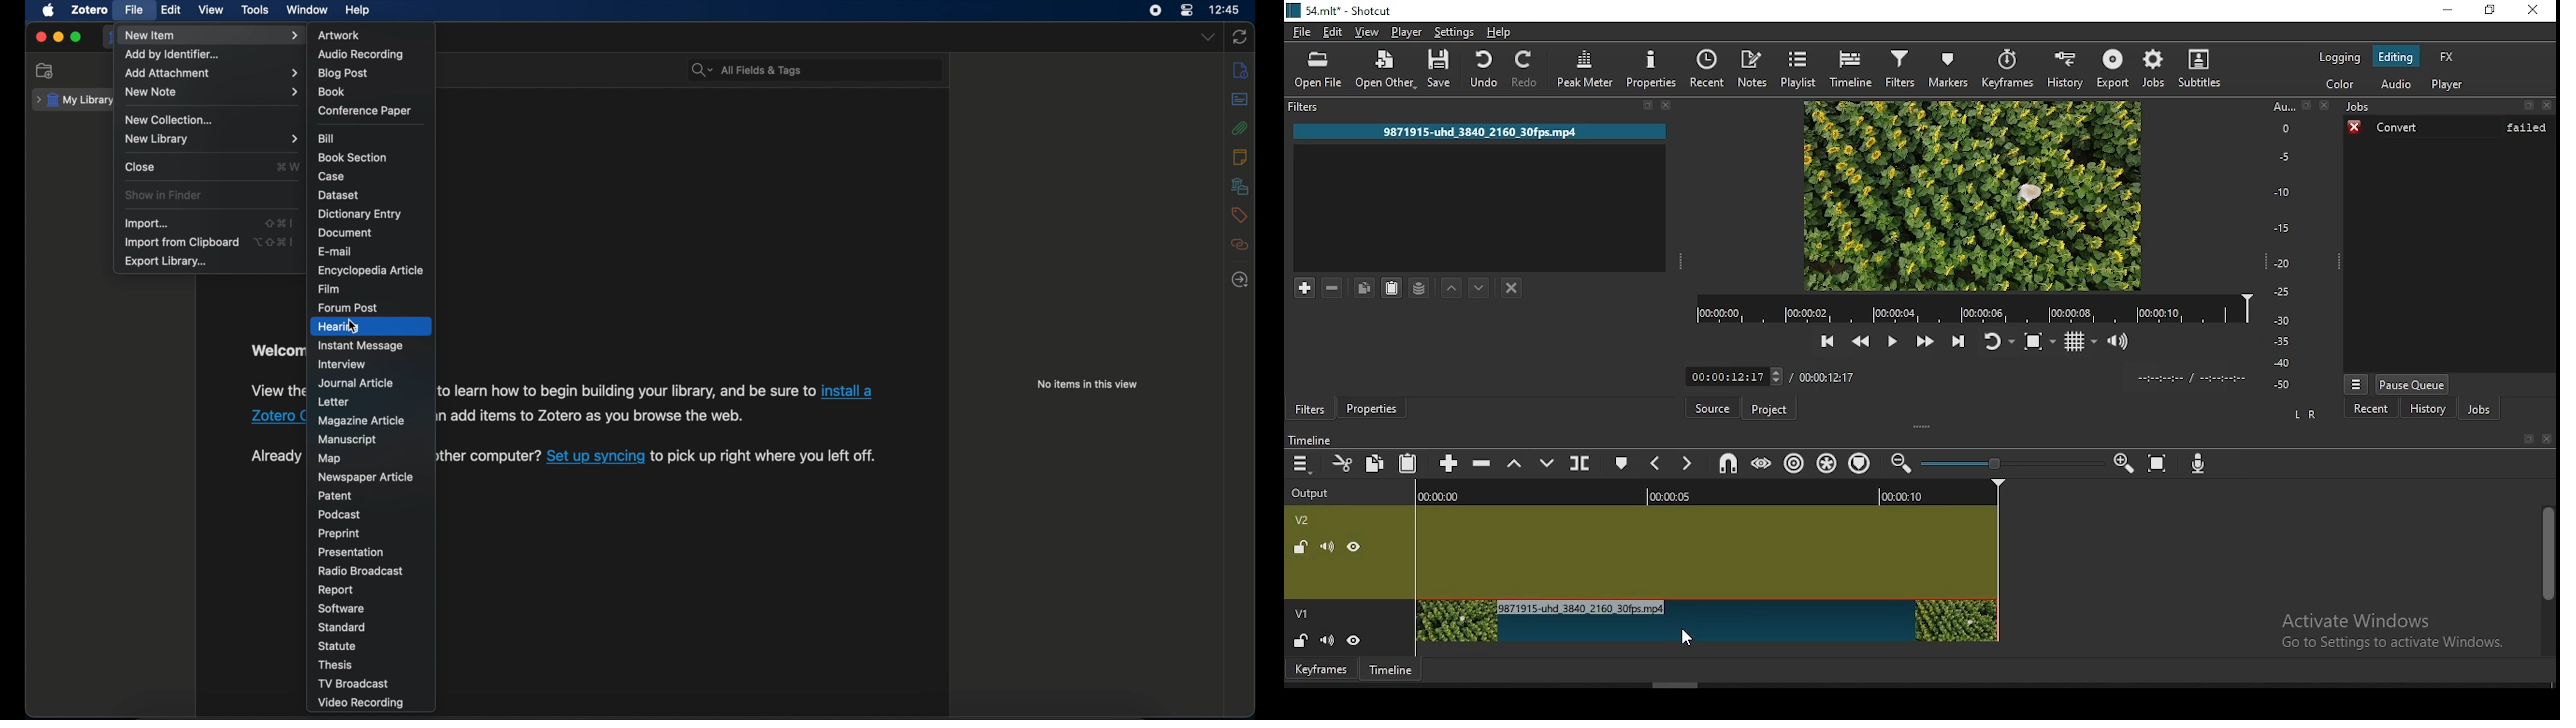 The width and height of the screenshot is (2576, 728). Describe the element at coordinates (331, 177) in the screenshot. I see `case` at that location.